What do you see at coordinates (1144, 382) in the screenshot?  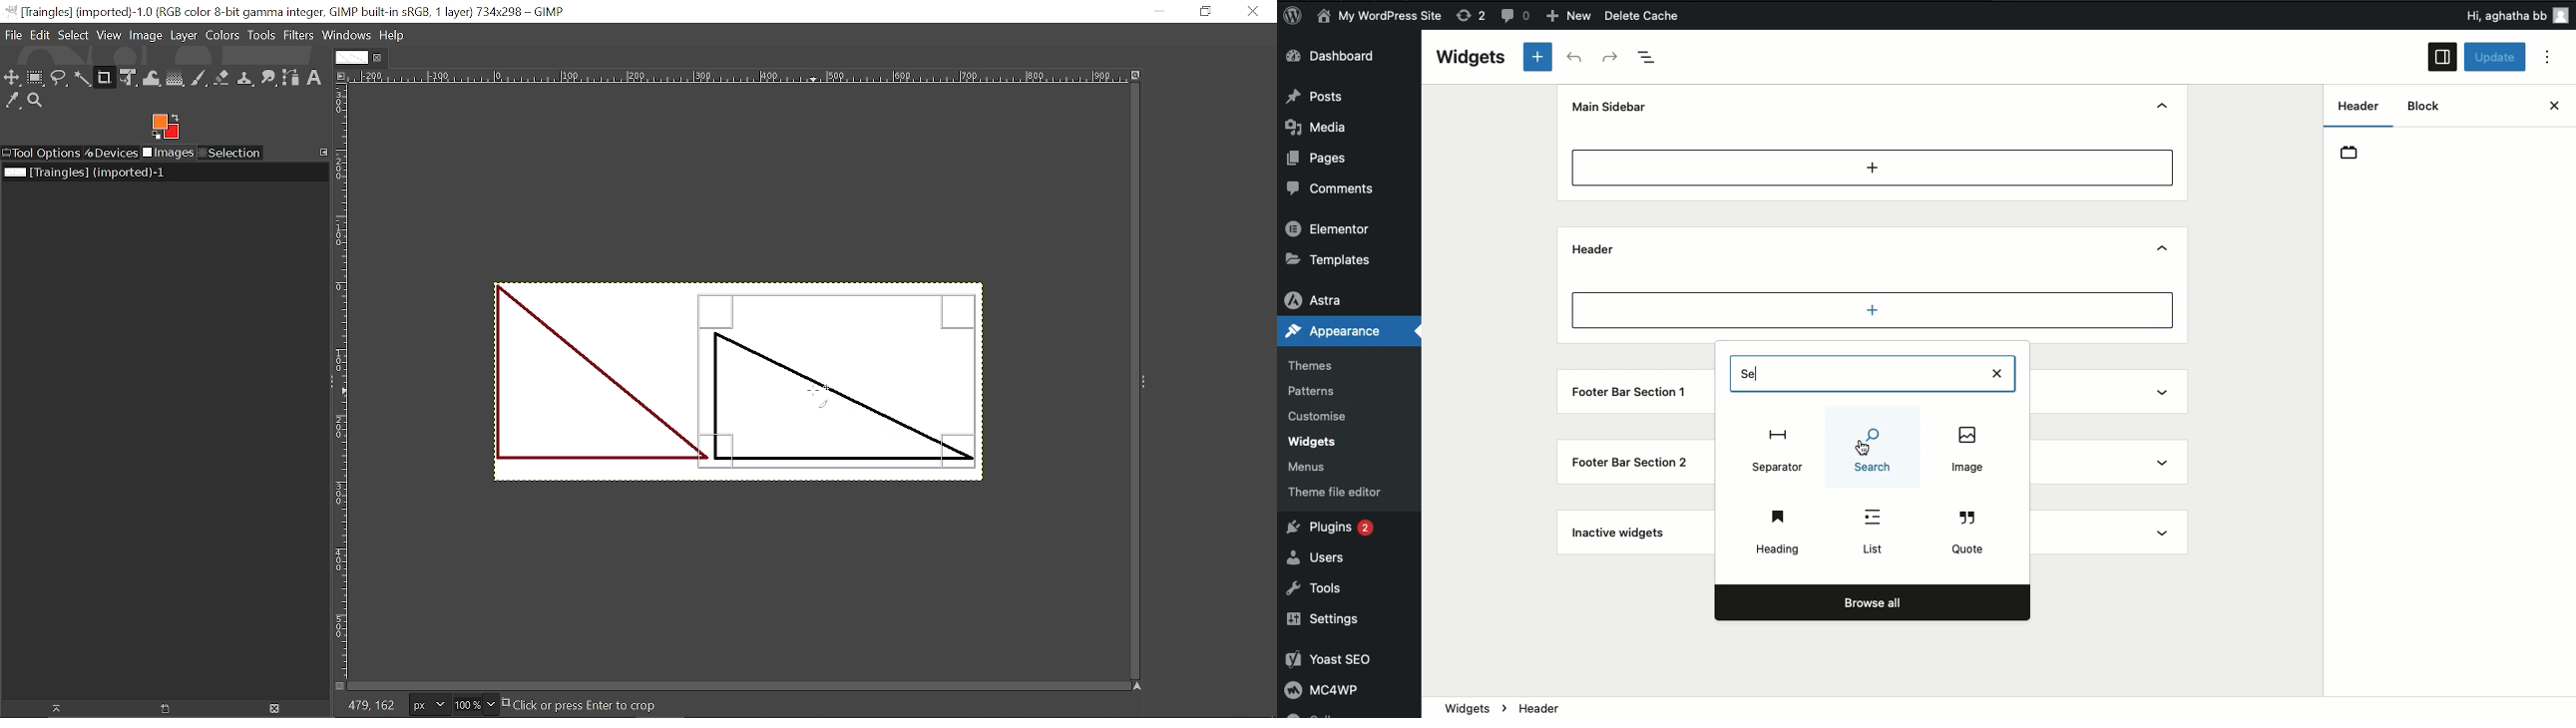 I see `Show sidebar menu` at bounding box center [1144, 382].